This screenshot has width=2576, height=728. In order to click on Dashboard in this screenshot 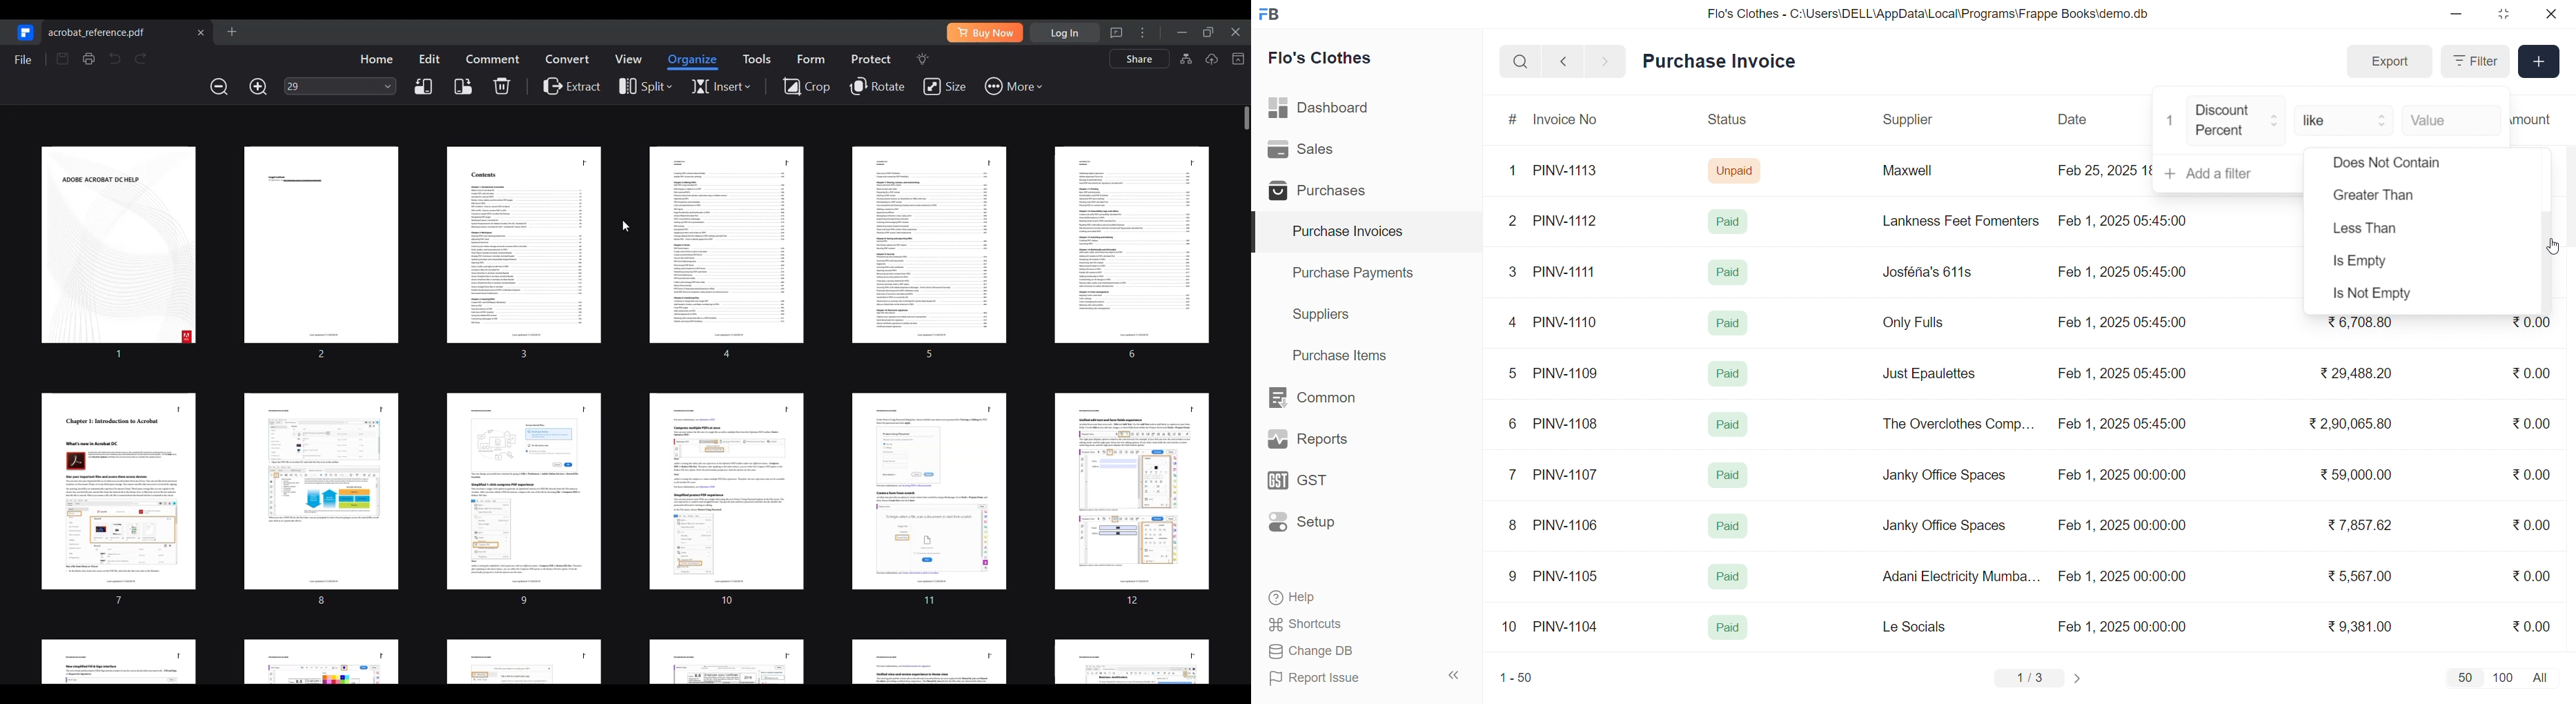, I will do `click(1323, 110)`.